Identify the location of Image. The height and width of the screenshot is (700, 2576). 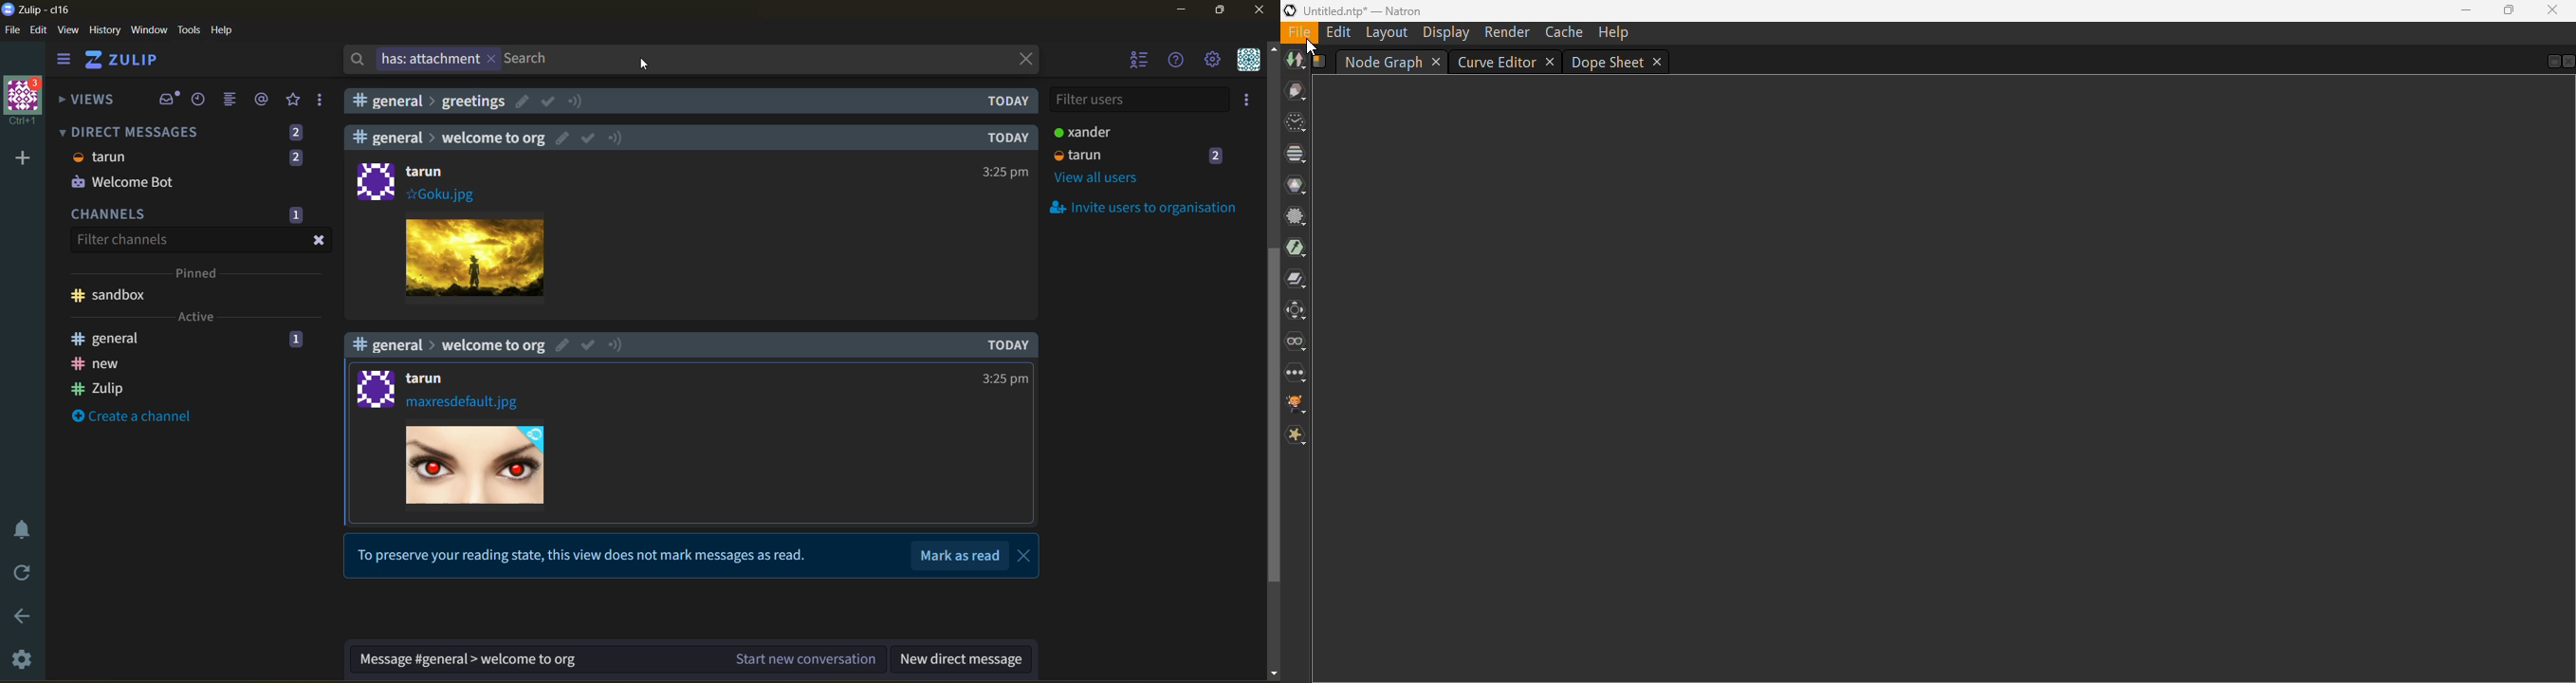
(475, 255).